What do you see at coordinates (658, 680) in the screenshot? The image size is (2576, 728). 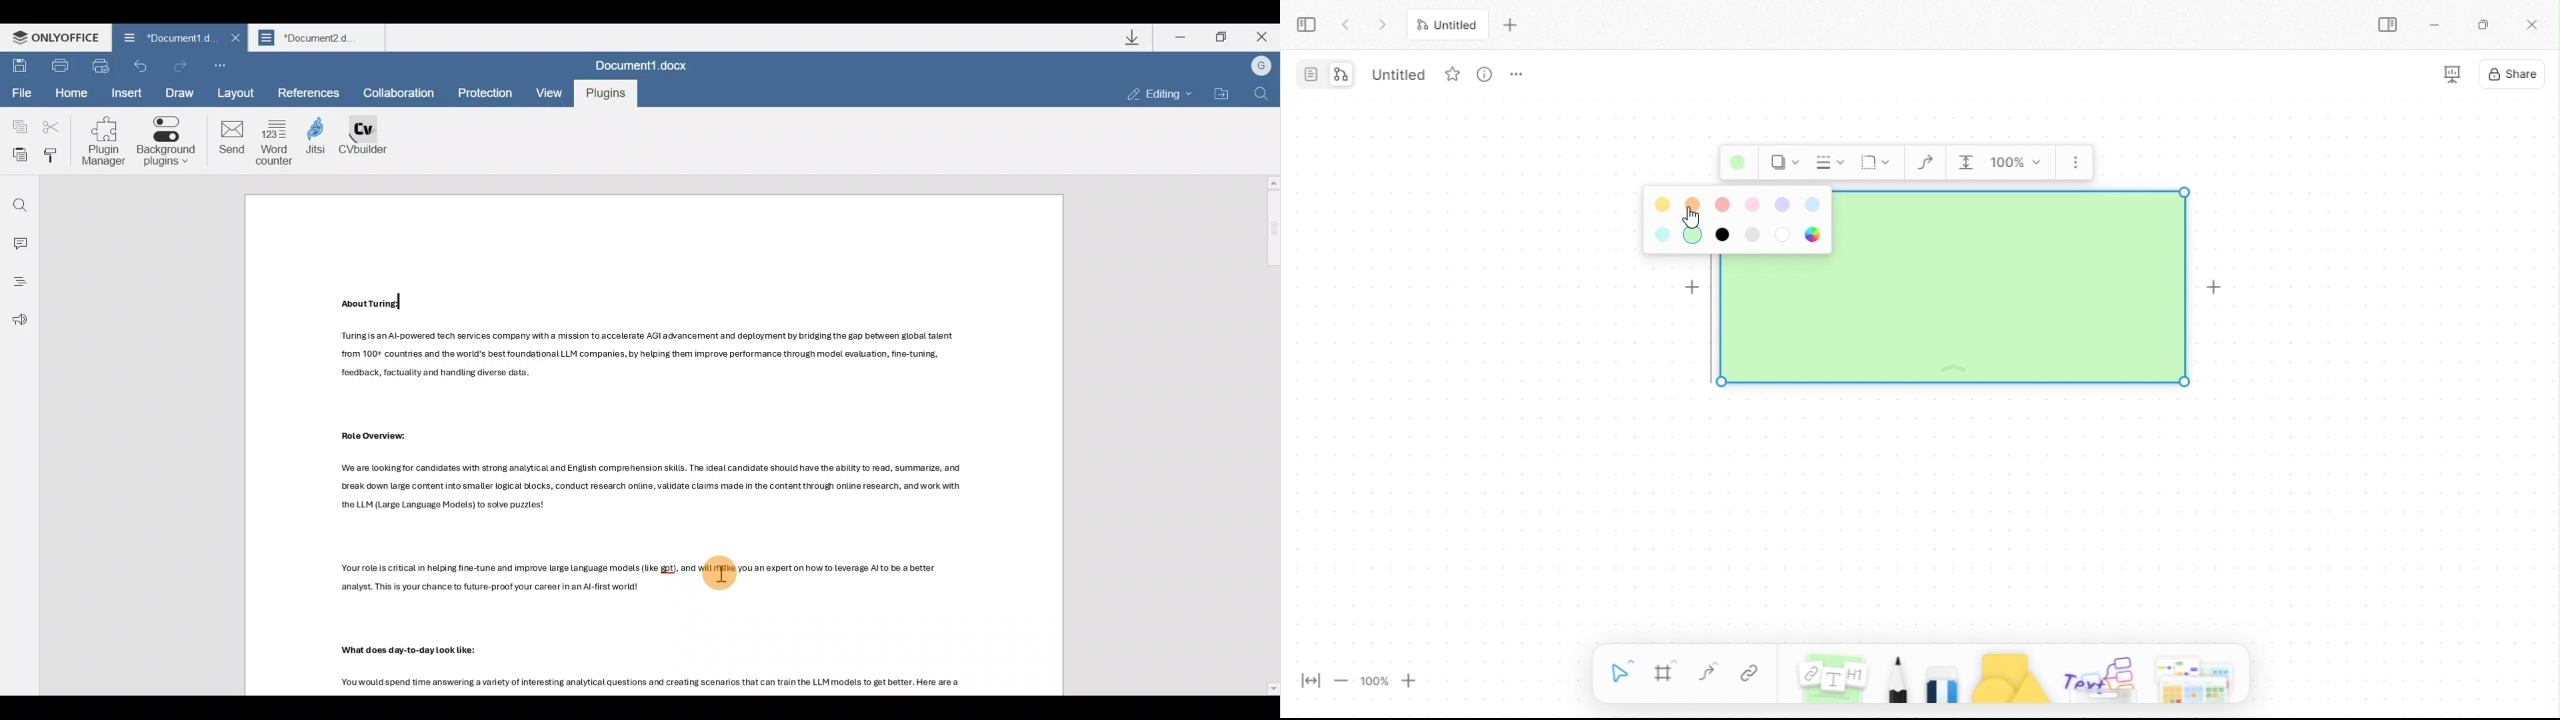 I see `` at bounding box center [658, 680].